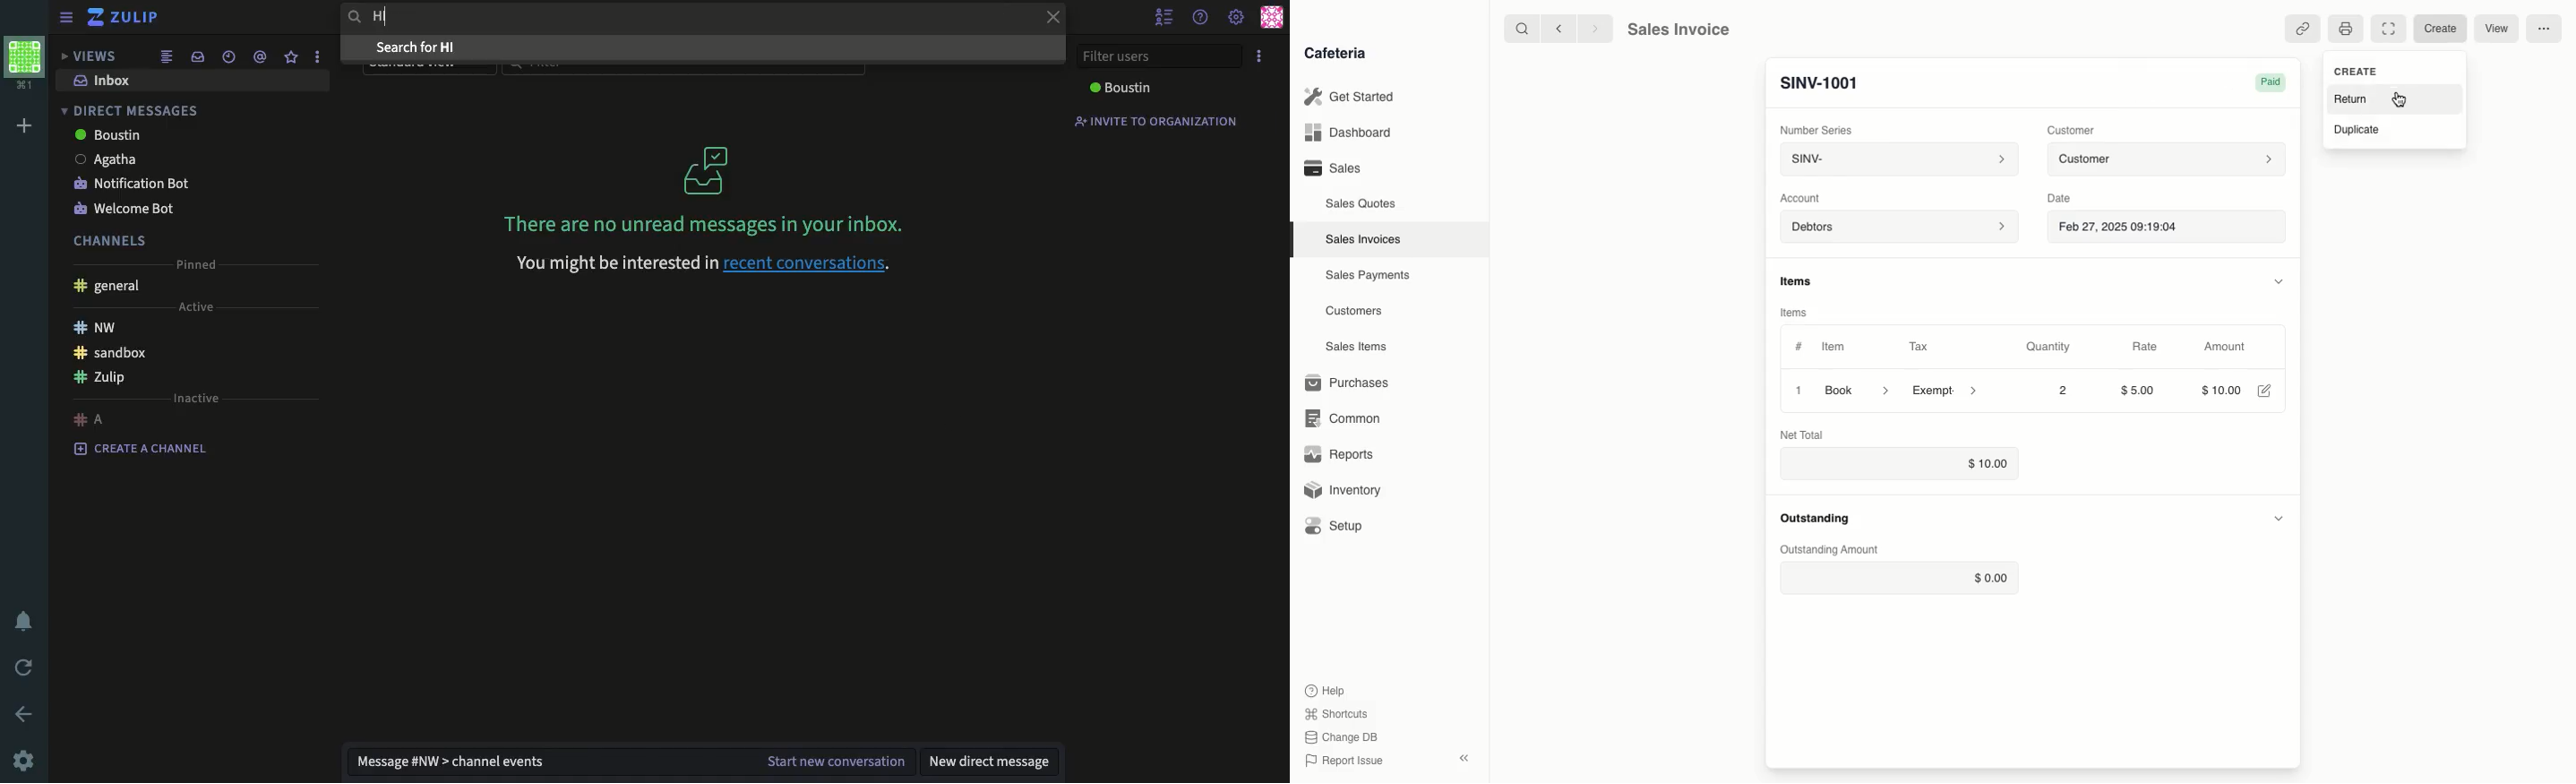 This screenshot has width=2576, height=784. Describe the element at coordinates (65, 18) in the screenshot. I see `sidebar` at that location.